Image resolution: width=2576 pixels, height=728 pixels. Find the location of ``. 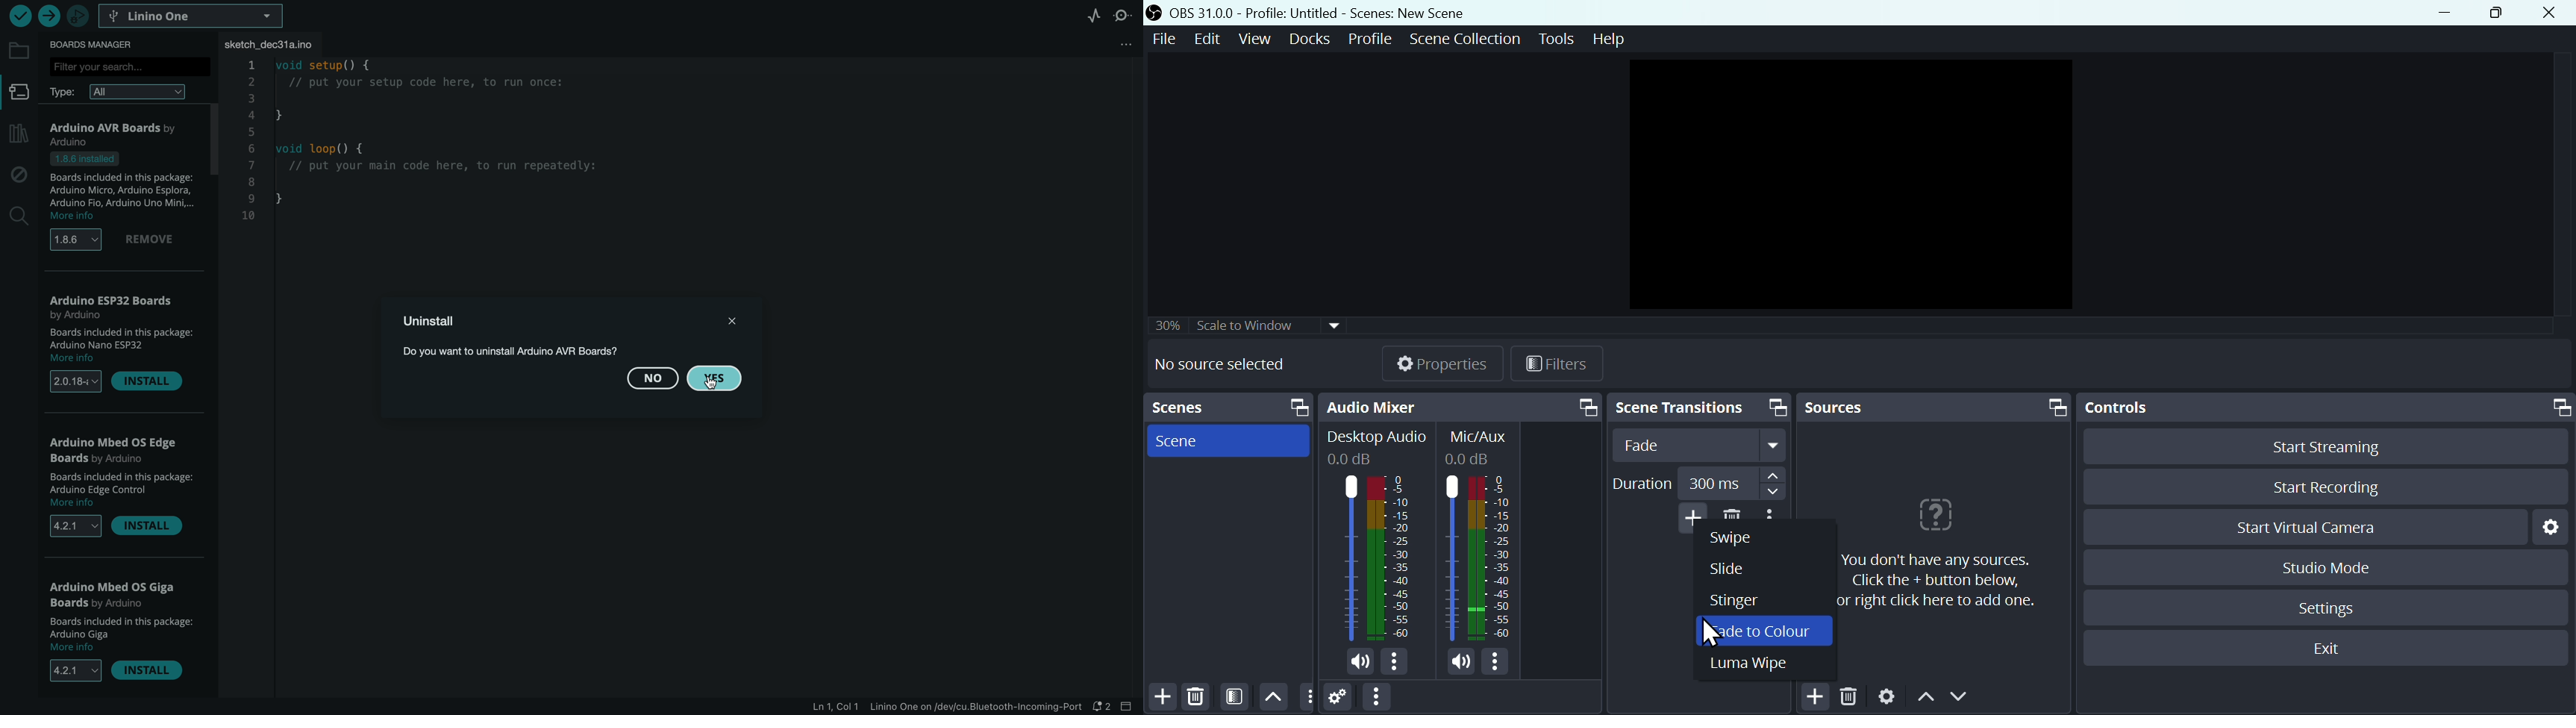

 is located at coordinates (1464, 37).